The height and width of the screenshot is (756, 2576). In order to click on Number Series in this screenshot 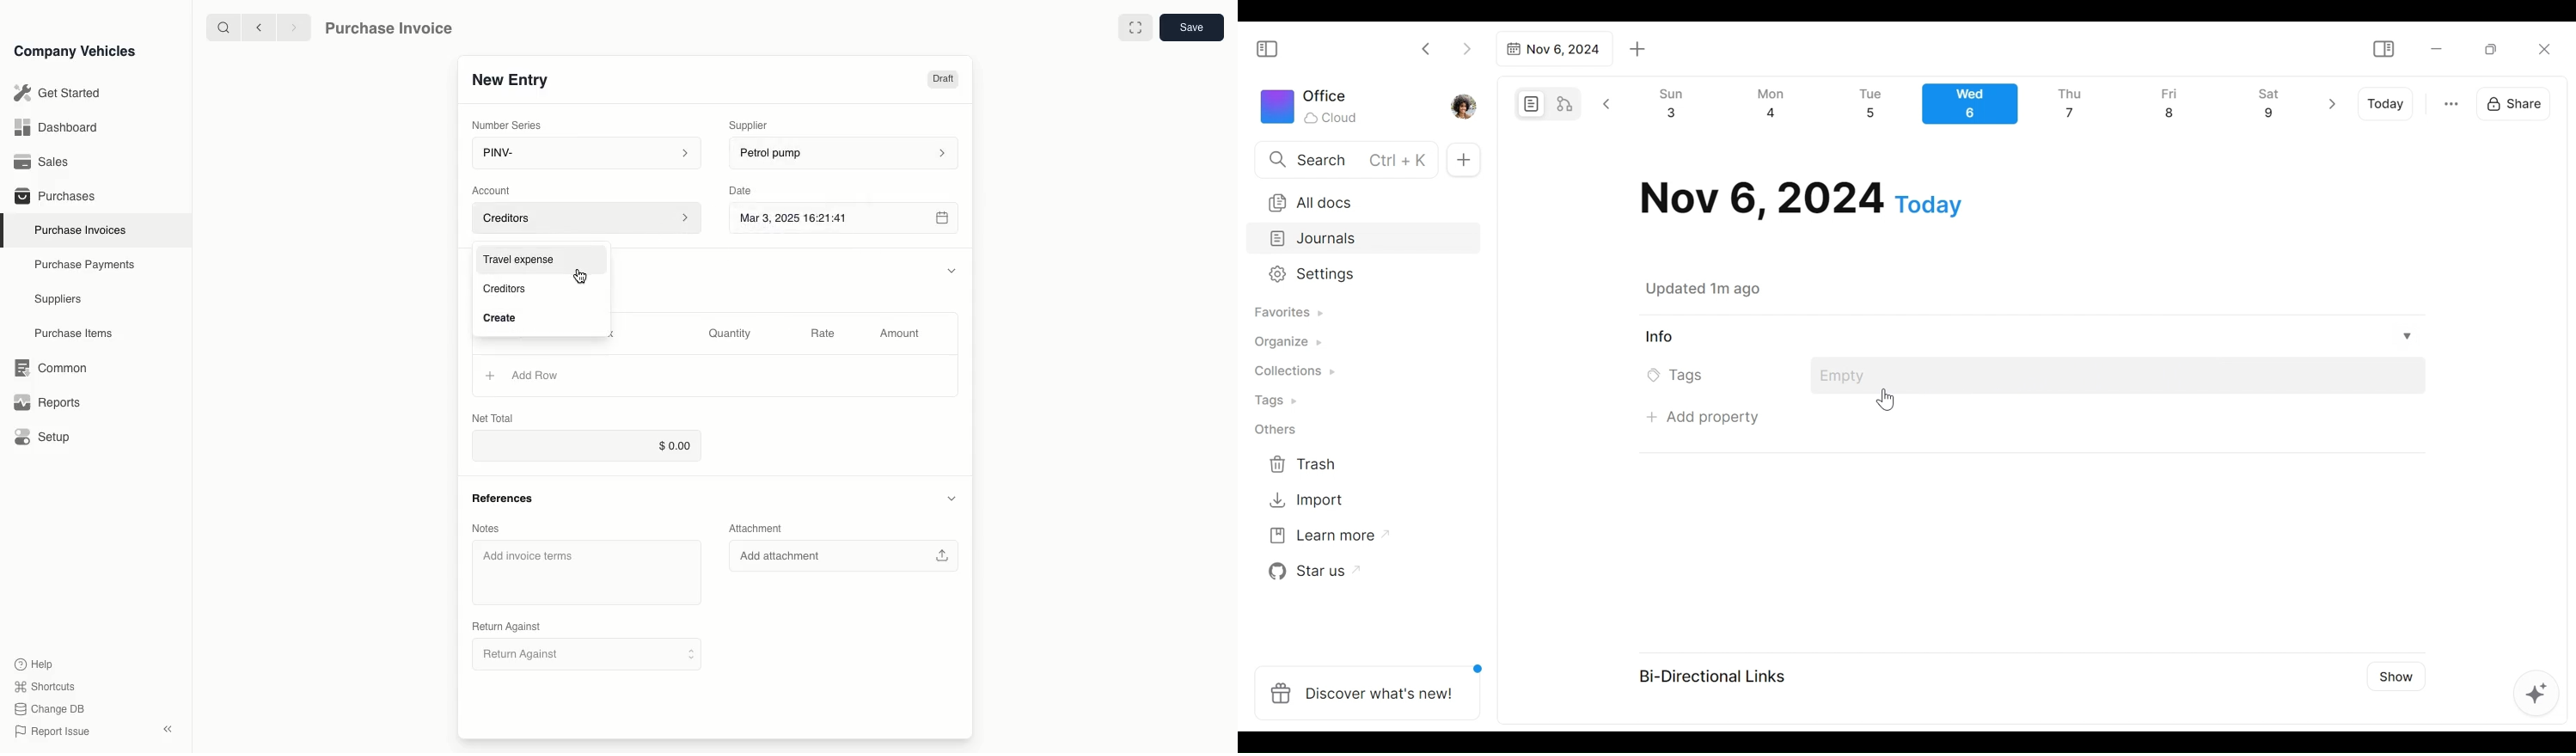, I will do `click(512, 123)`.